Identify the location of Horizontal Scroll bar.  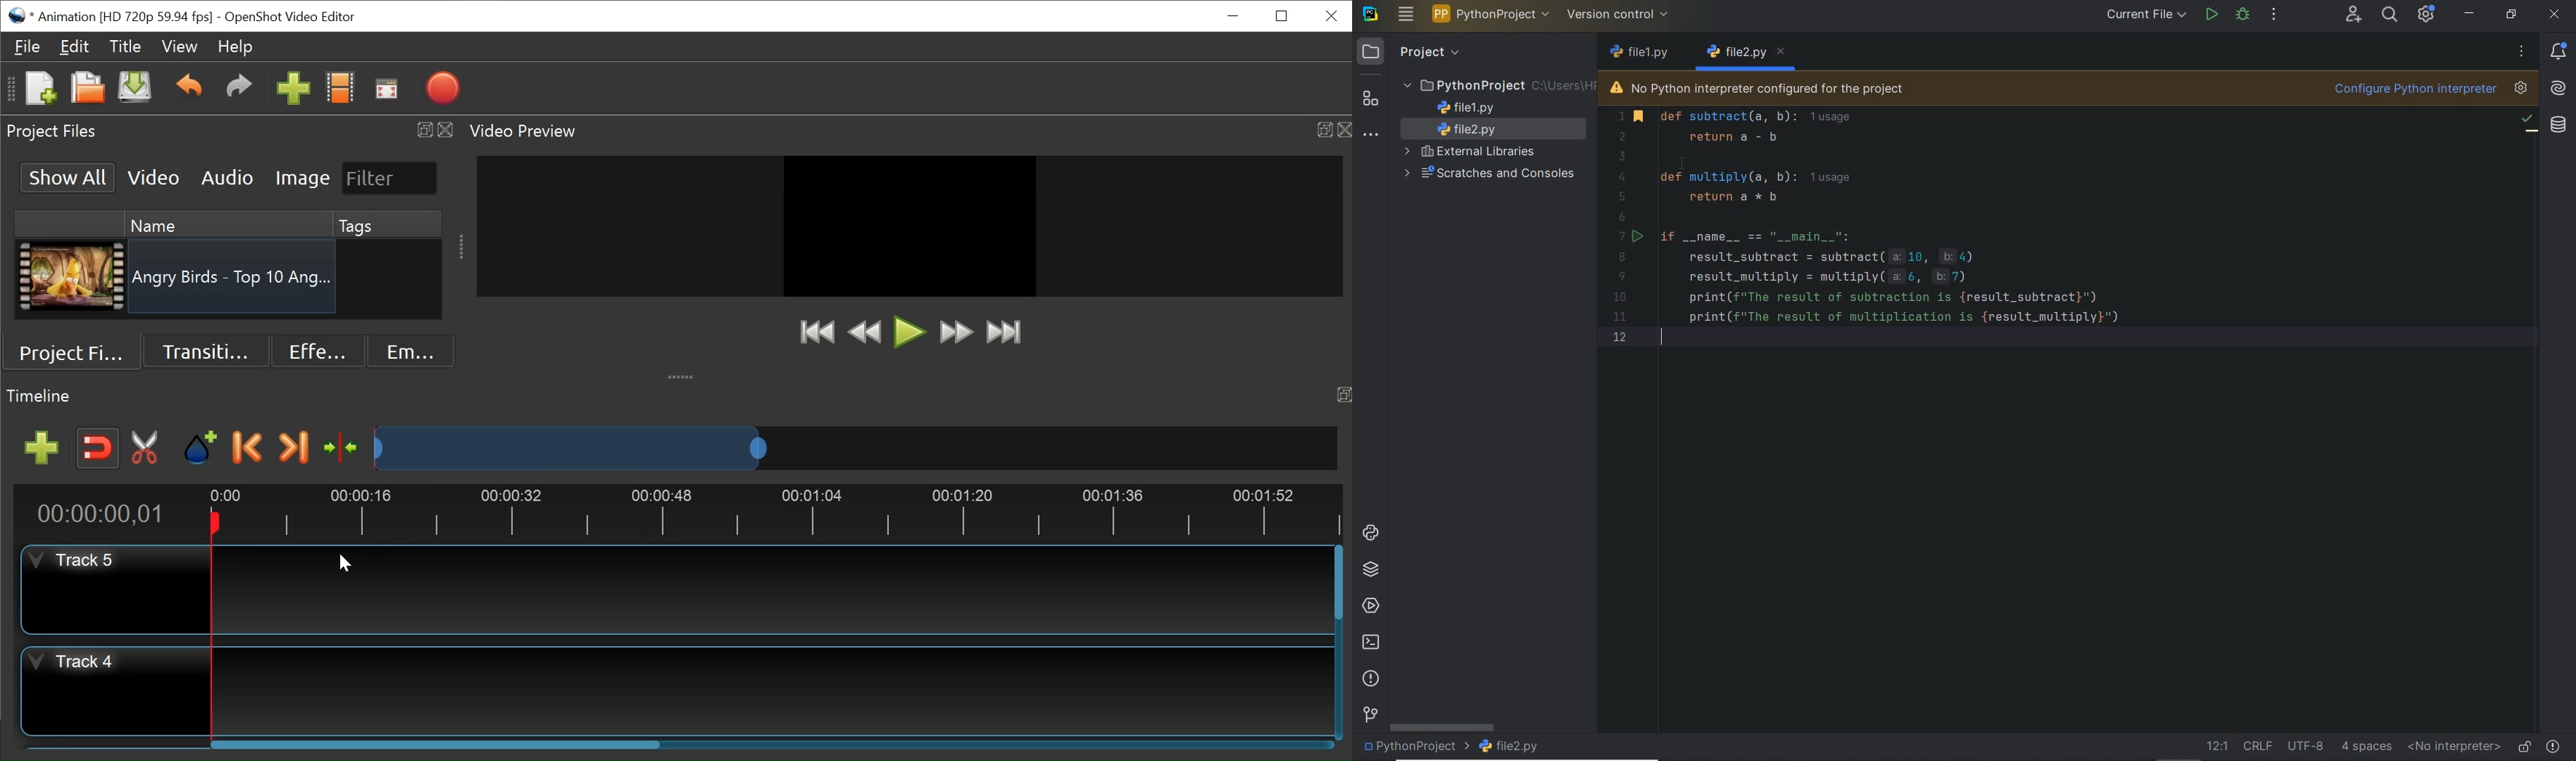
(437, 743).